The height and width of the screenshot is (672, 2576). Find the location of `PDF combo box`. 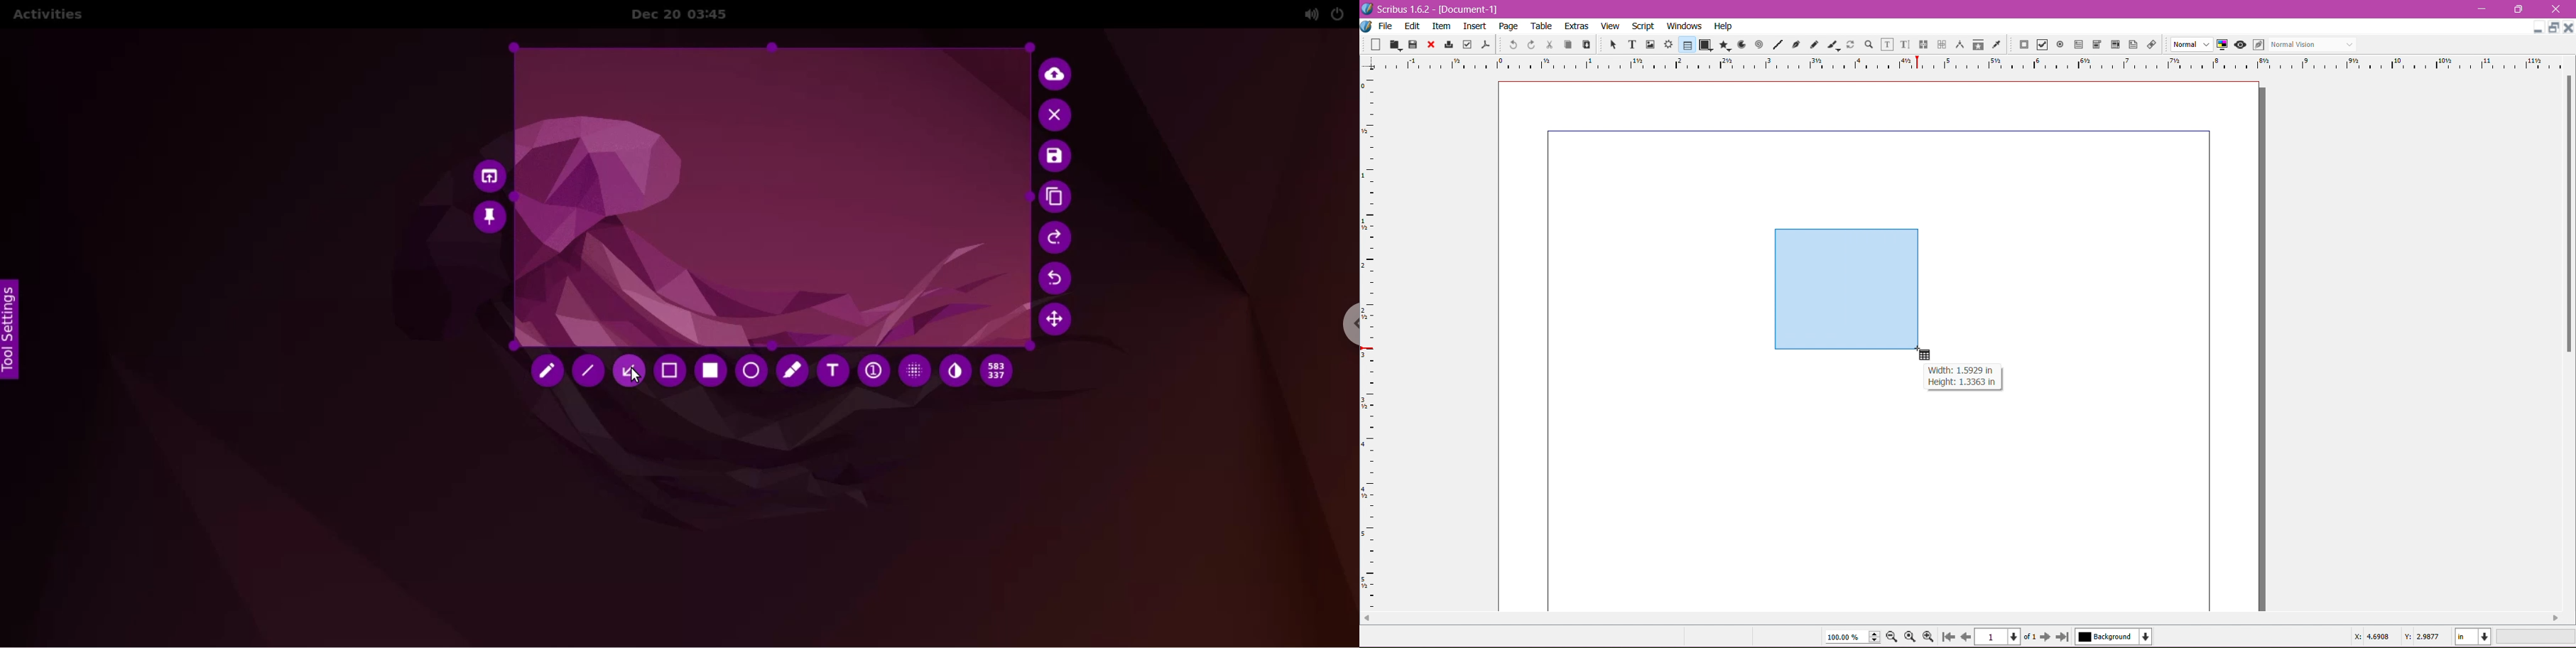

PDF combo box is located at coordinates (2095, 45).